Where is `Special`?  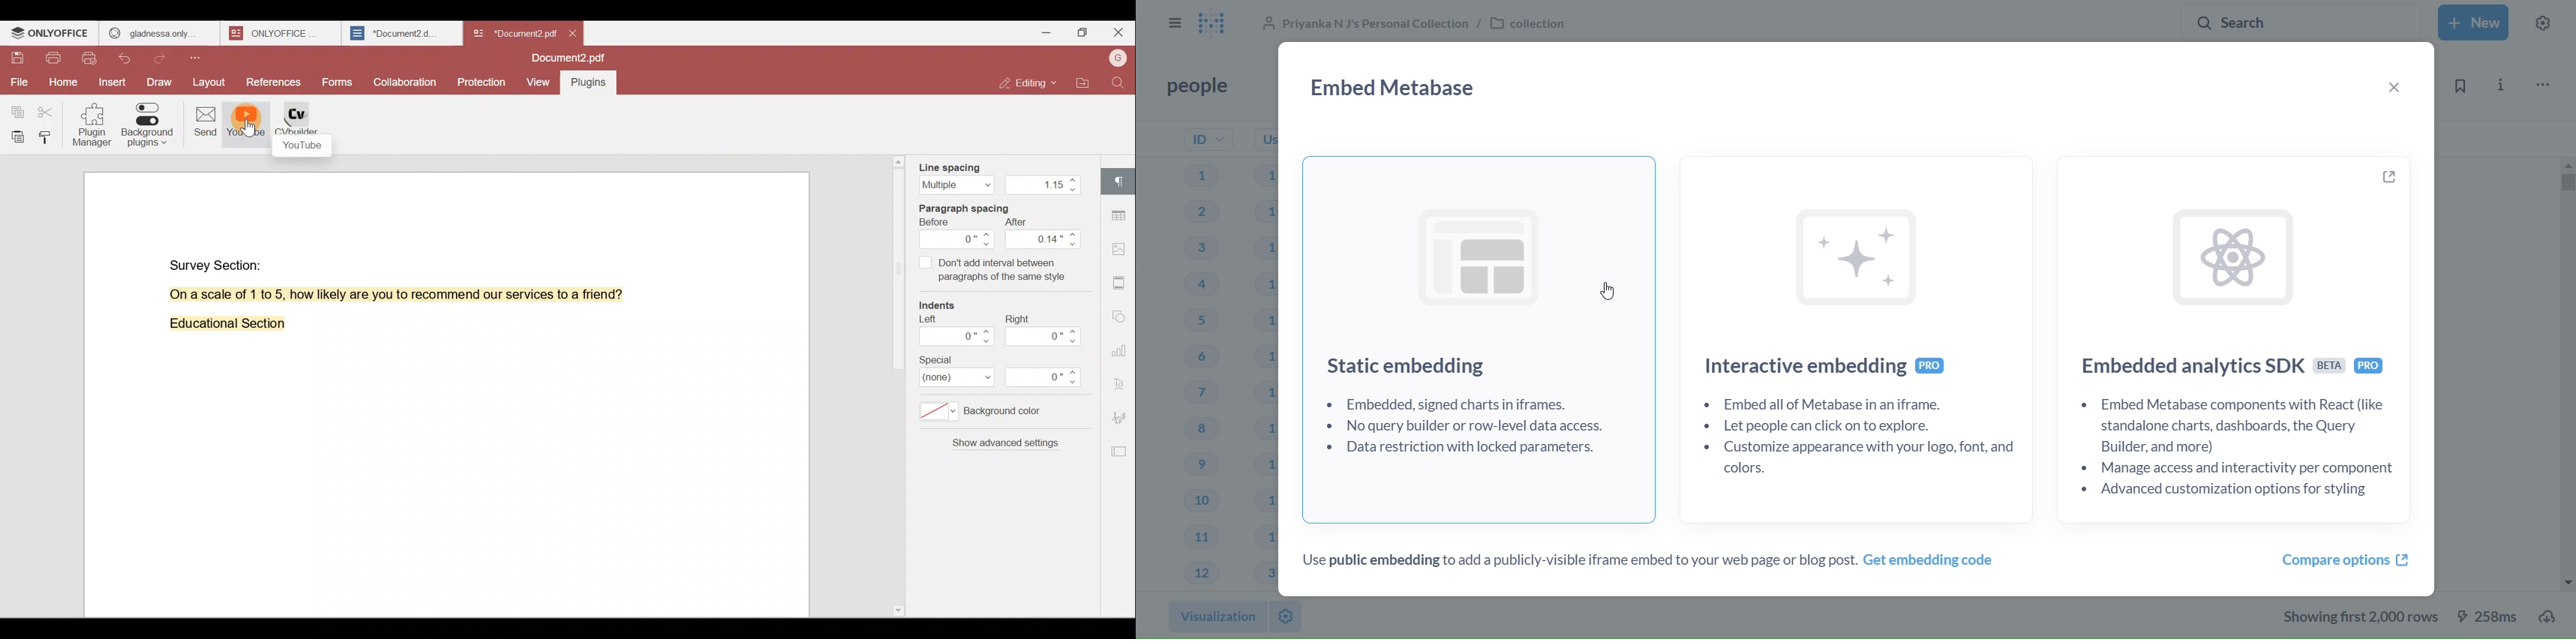 Special is located at coordinates (1008, 372).